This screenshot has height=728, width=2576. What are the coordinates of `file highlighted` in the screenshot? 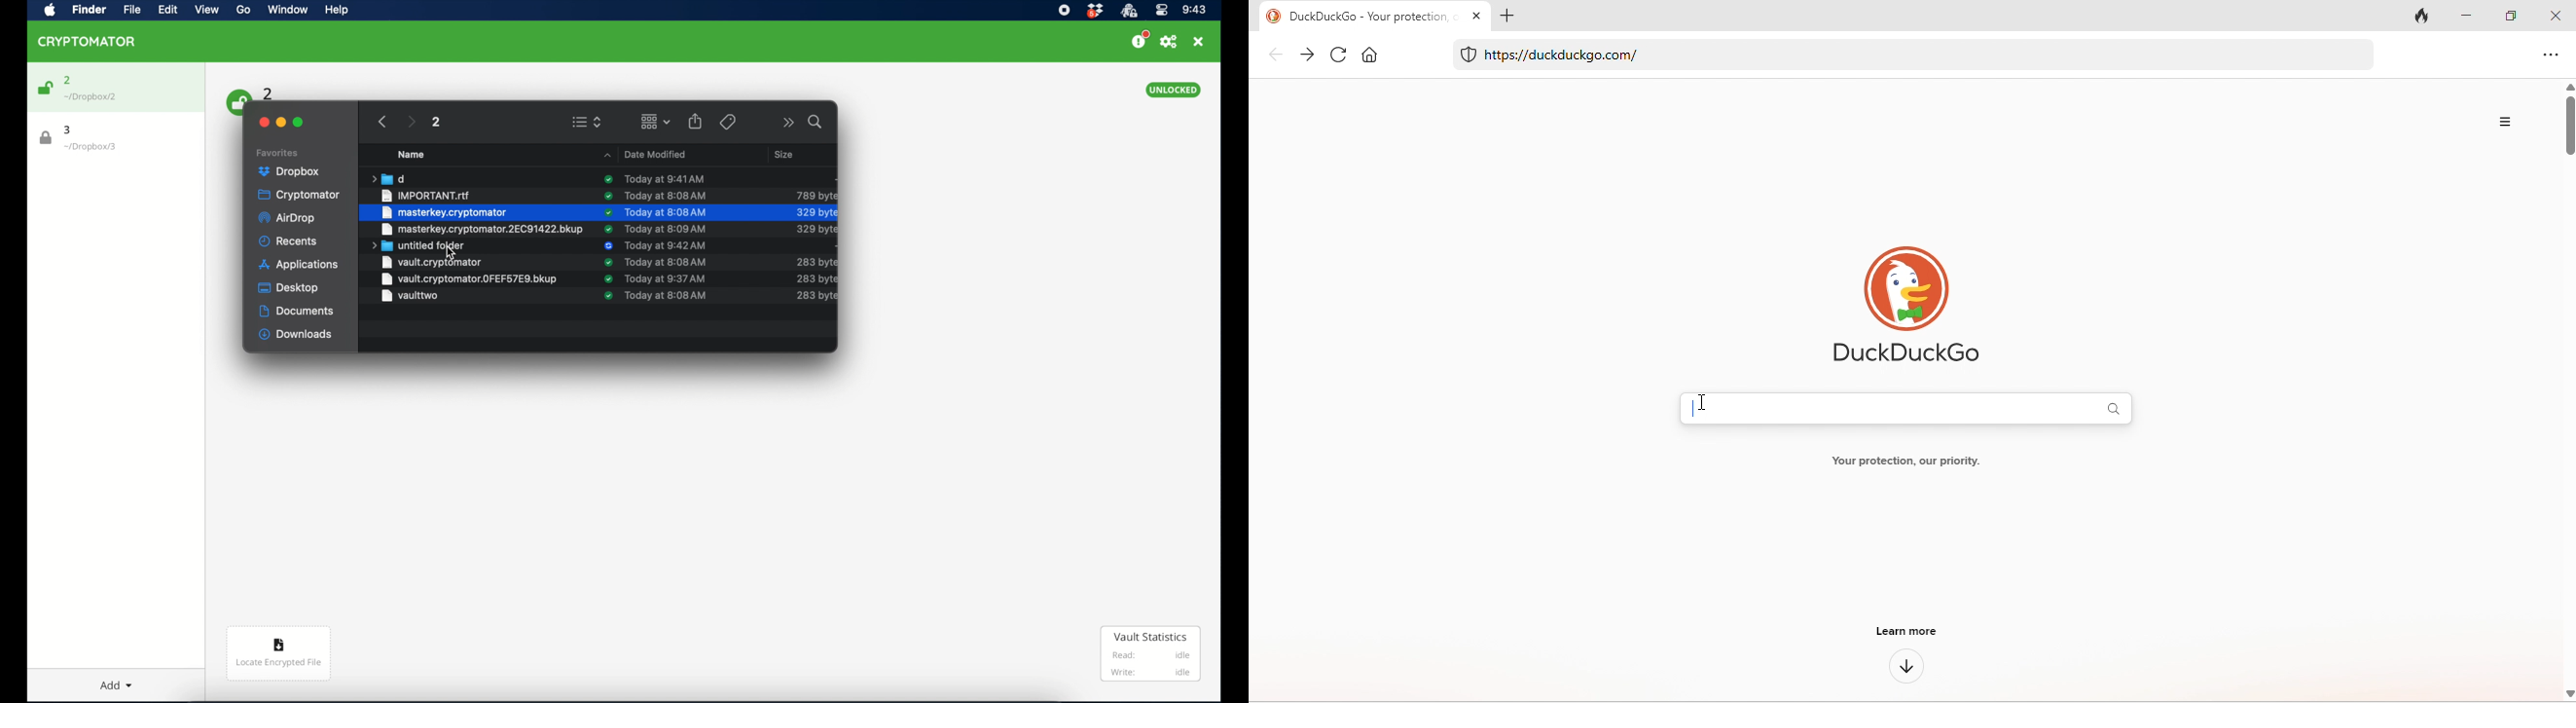 It's located at (598, 213).